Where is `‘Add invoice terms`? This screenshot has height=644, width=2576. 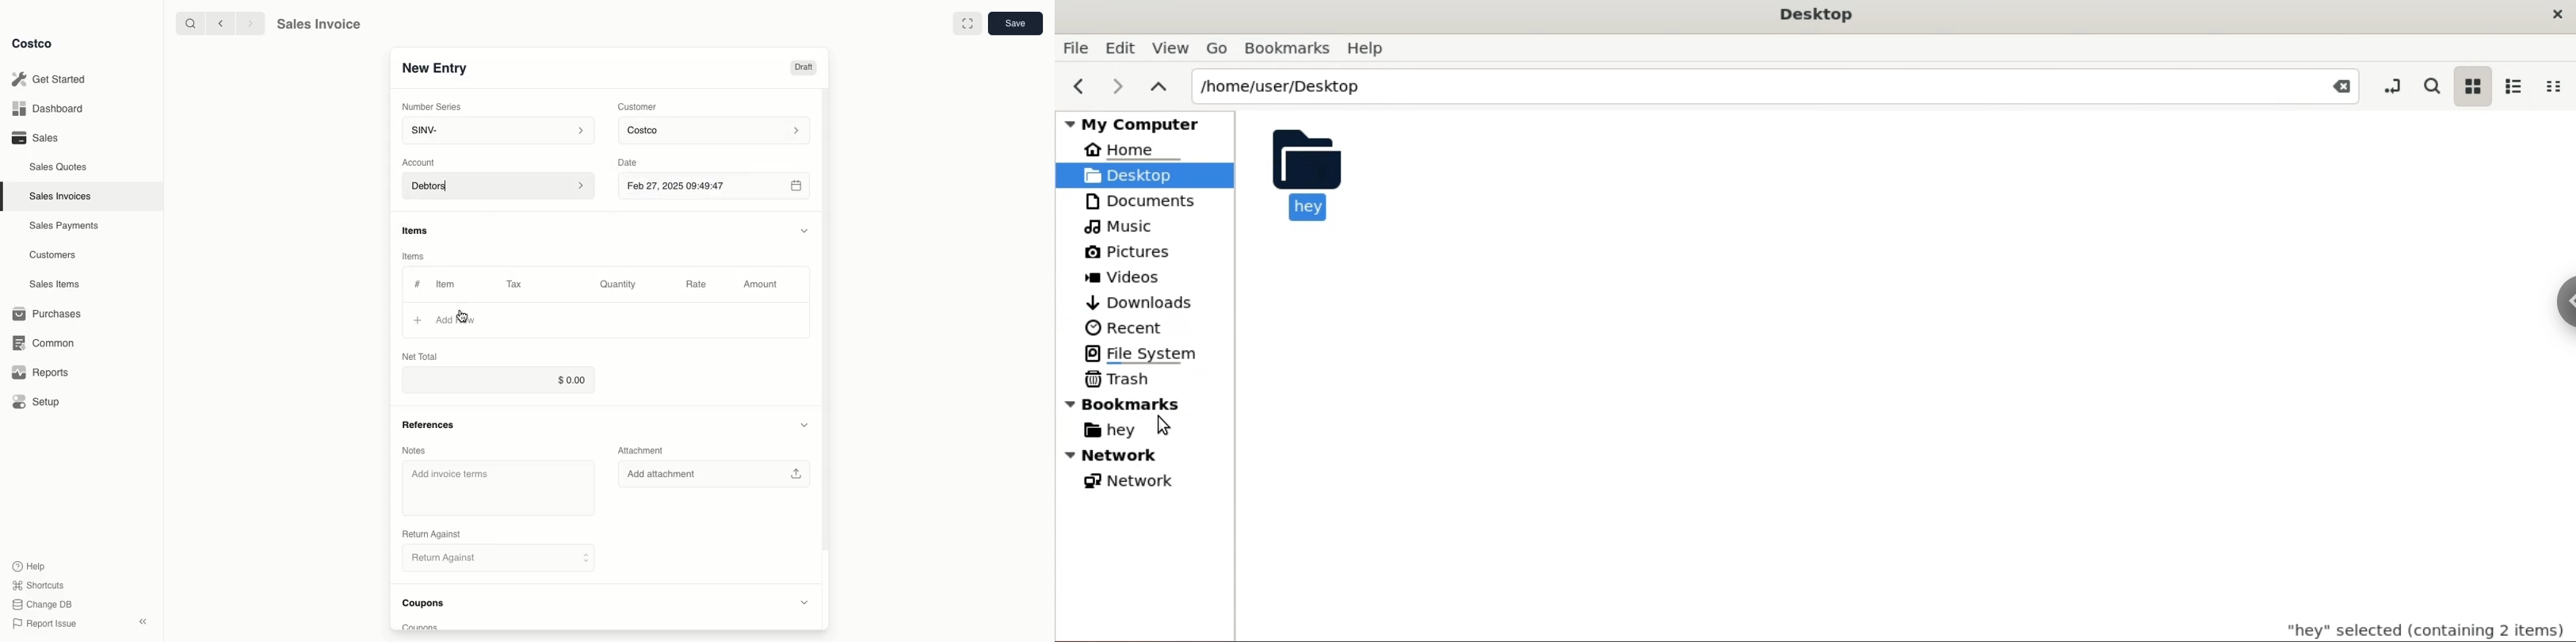 ‘Add invoice terms is located at coordinates (453, 475).